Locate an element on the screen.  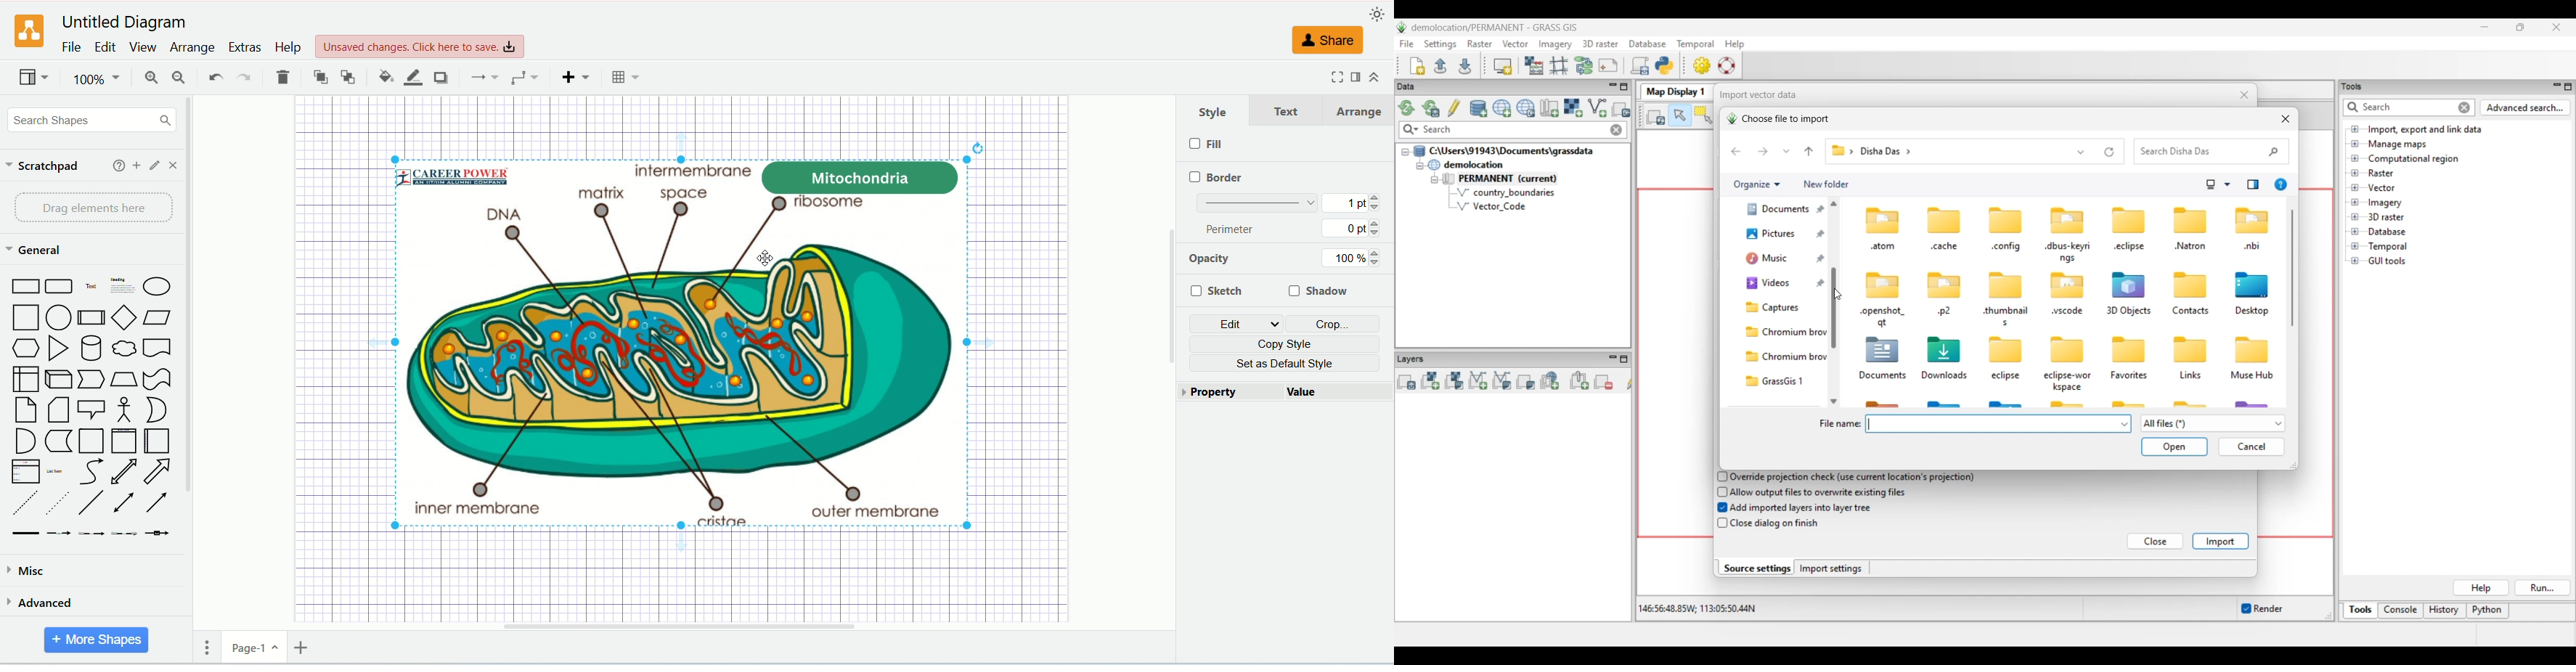
Parallelogram is located at coordinates (160, 319).